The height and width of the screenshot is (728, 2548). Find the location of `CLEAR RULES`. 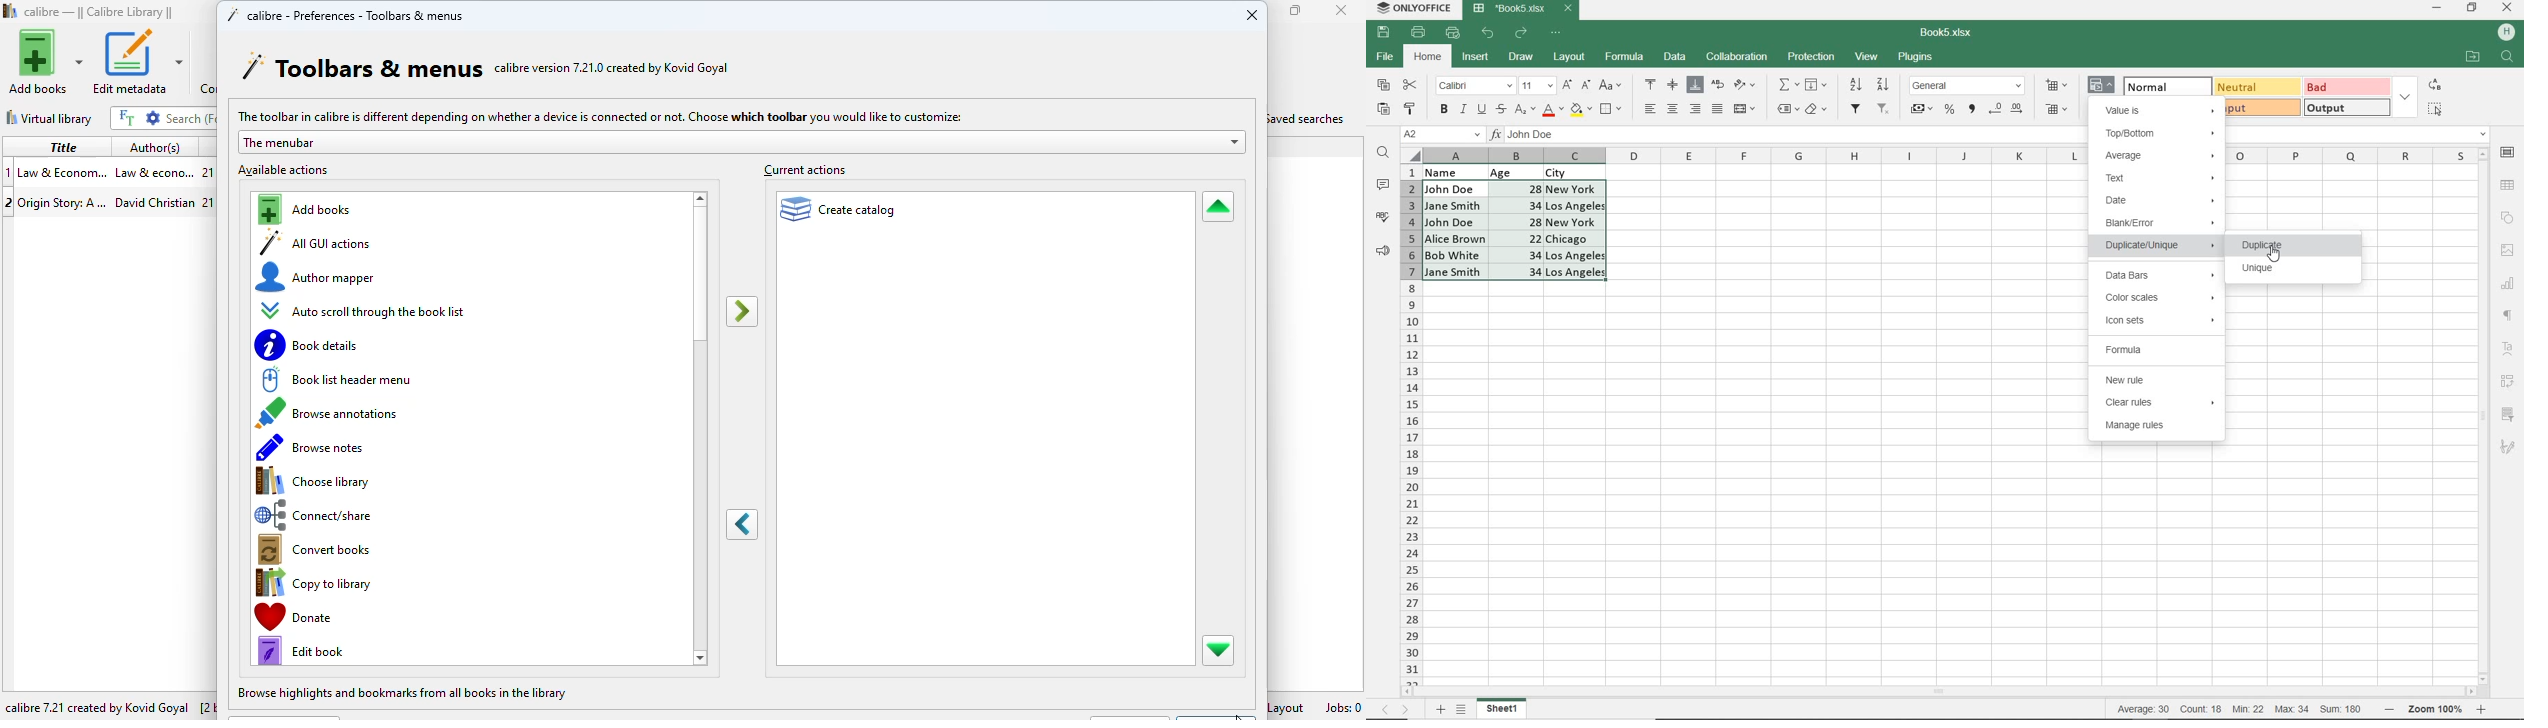

CLEAR RULES is located at coordinates (2158, 403).